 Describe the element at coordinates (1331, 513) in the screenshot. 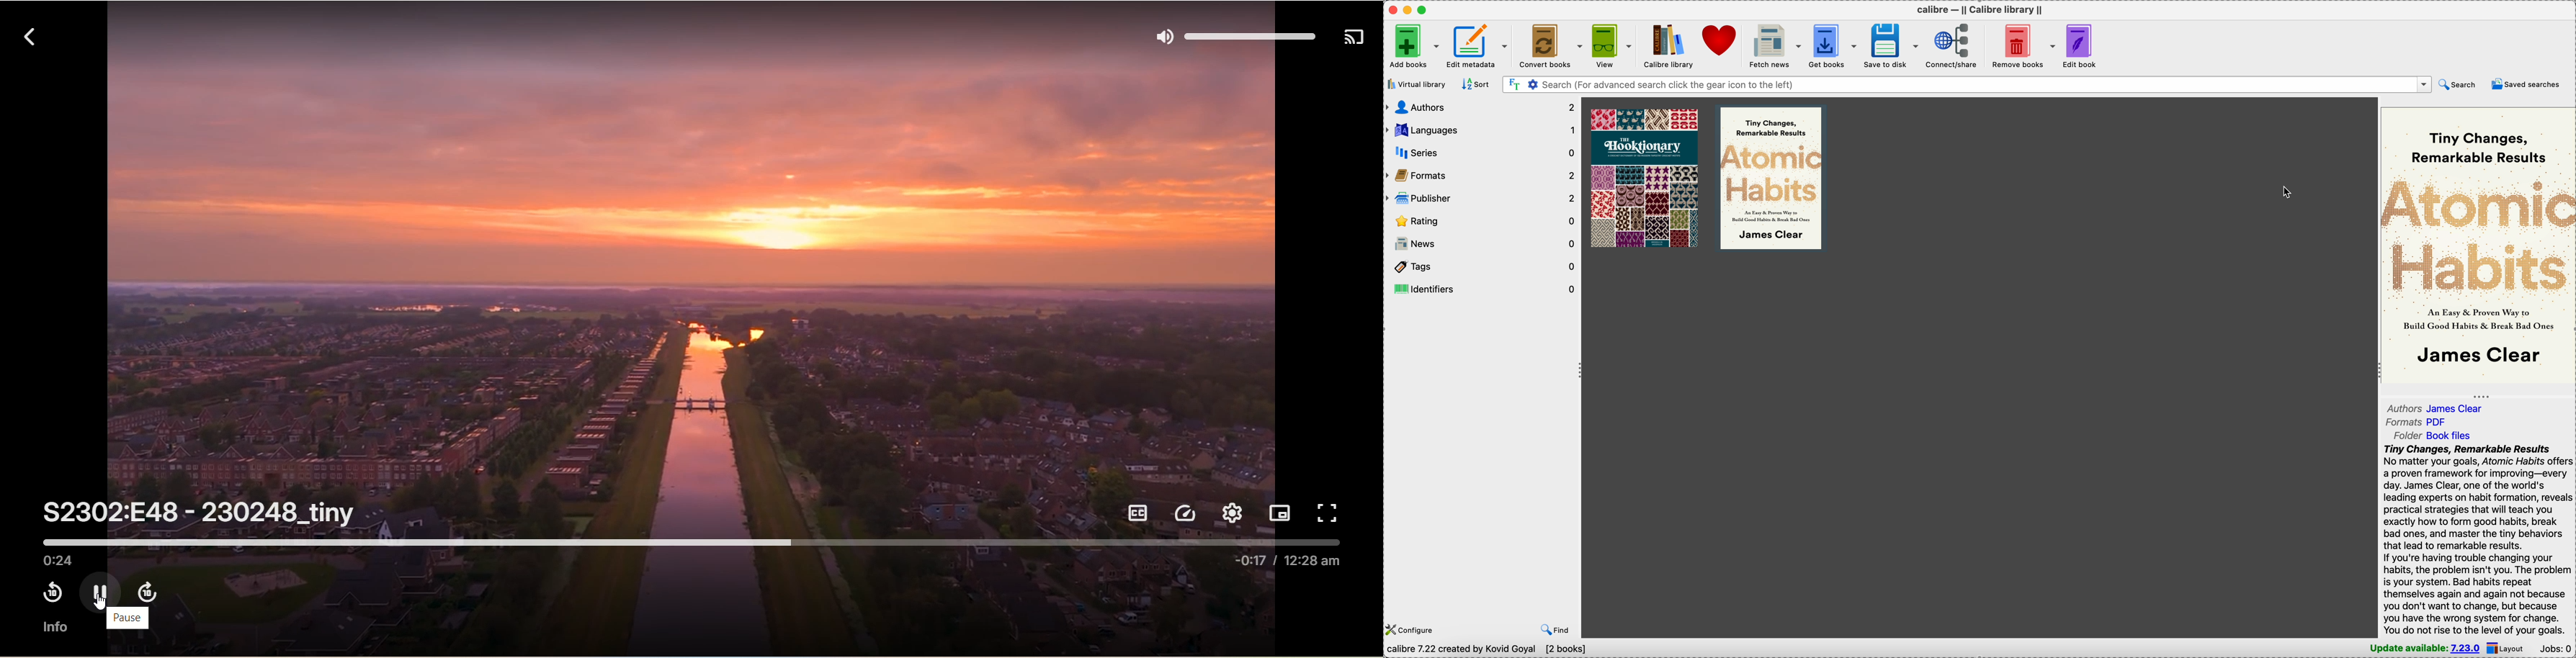

I see `fullscreen` at that location.